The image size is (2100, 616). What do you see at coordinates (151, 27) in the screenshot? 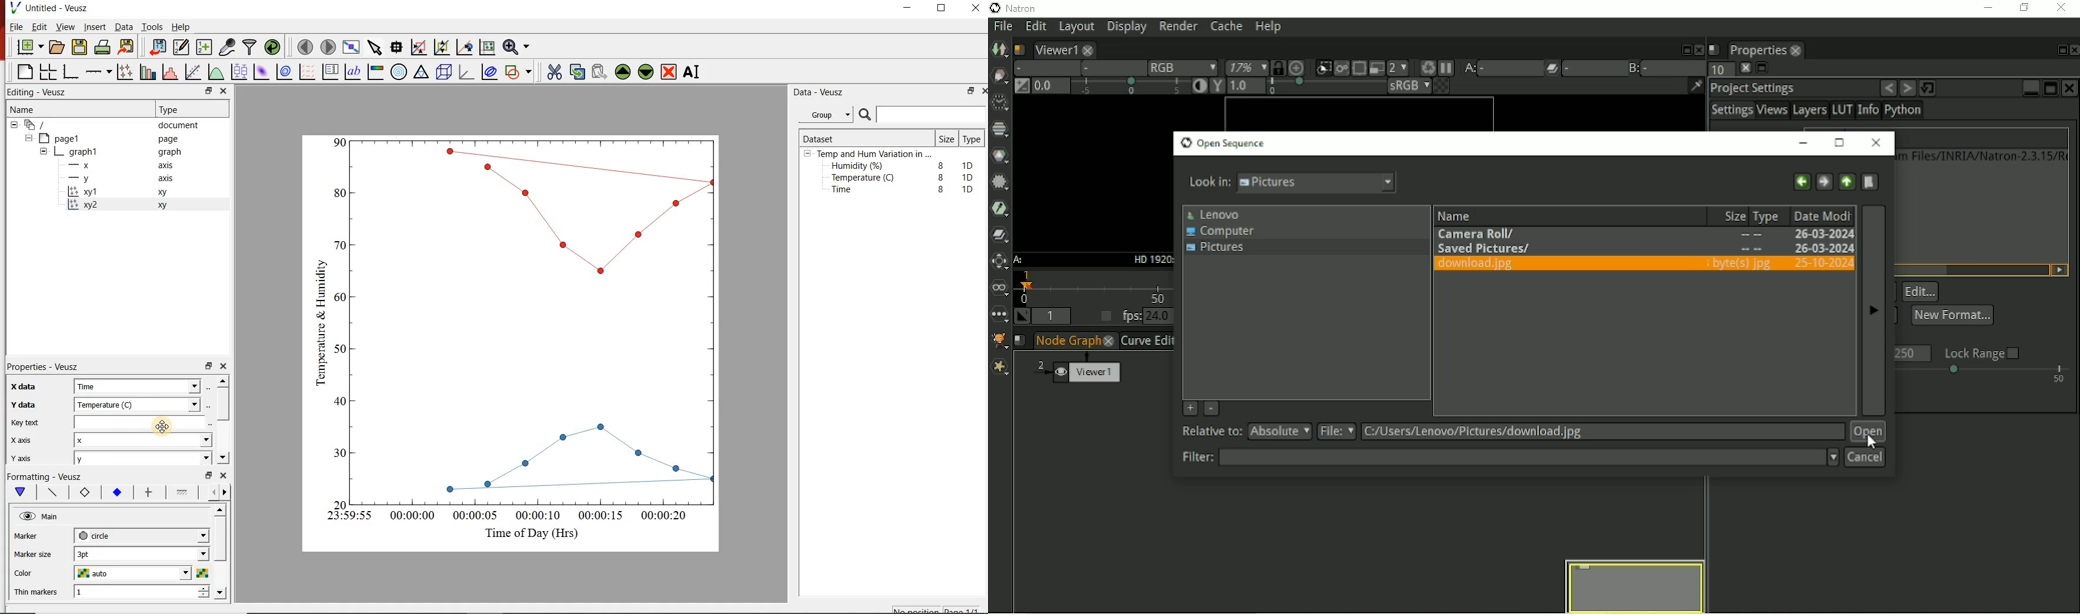
I see `Tools` at bounding box center [151, 27].